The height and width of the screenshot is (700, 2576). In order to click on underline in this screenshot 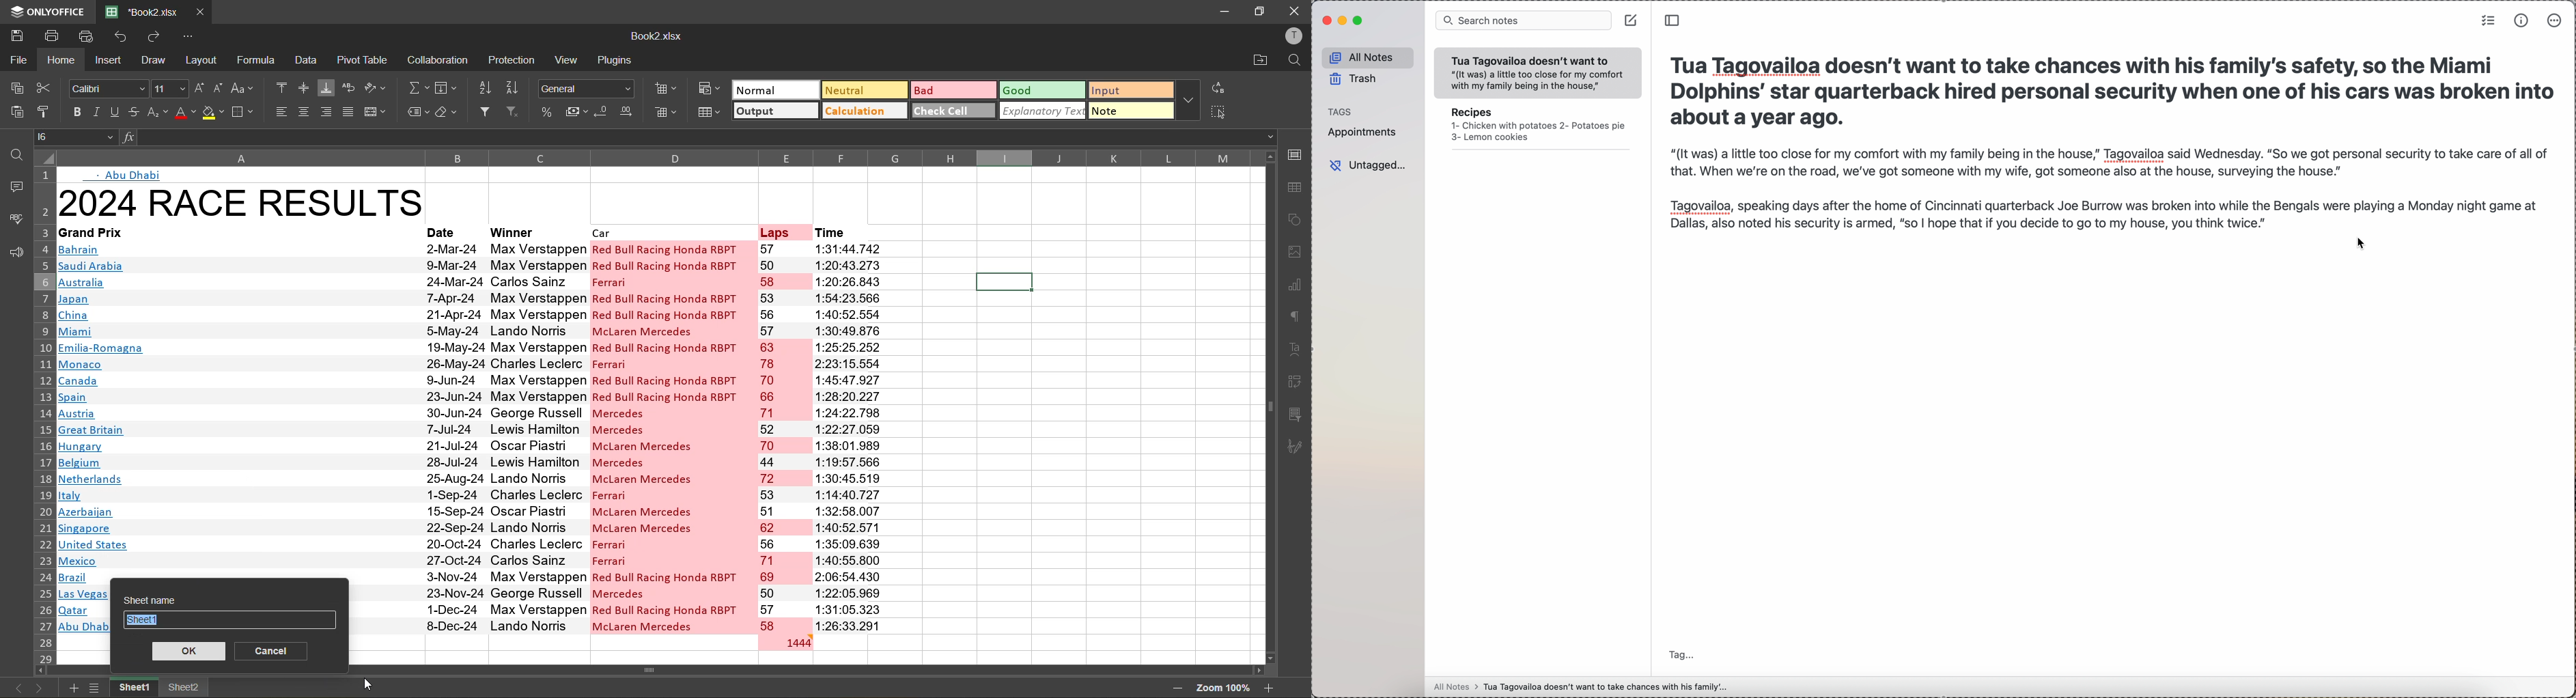, I will do `click(112, 113)`.